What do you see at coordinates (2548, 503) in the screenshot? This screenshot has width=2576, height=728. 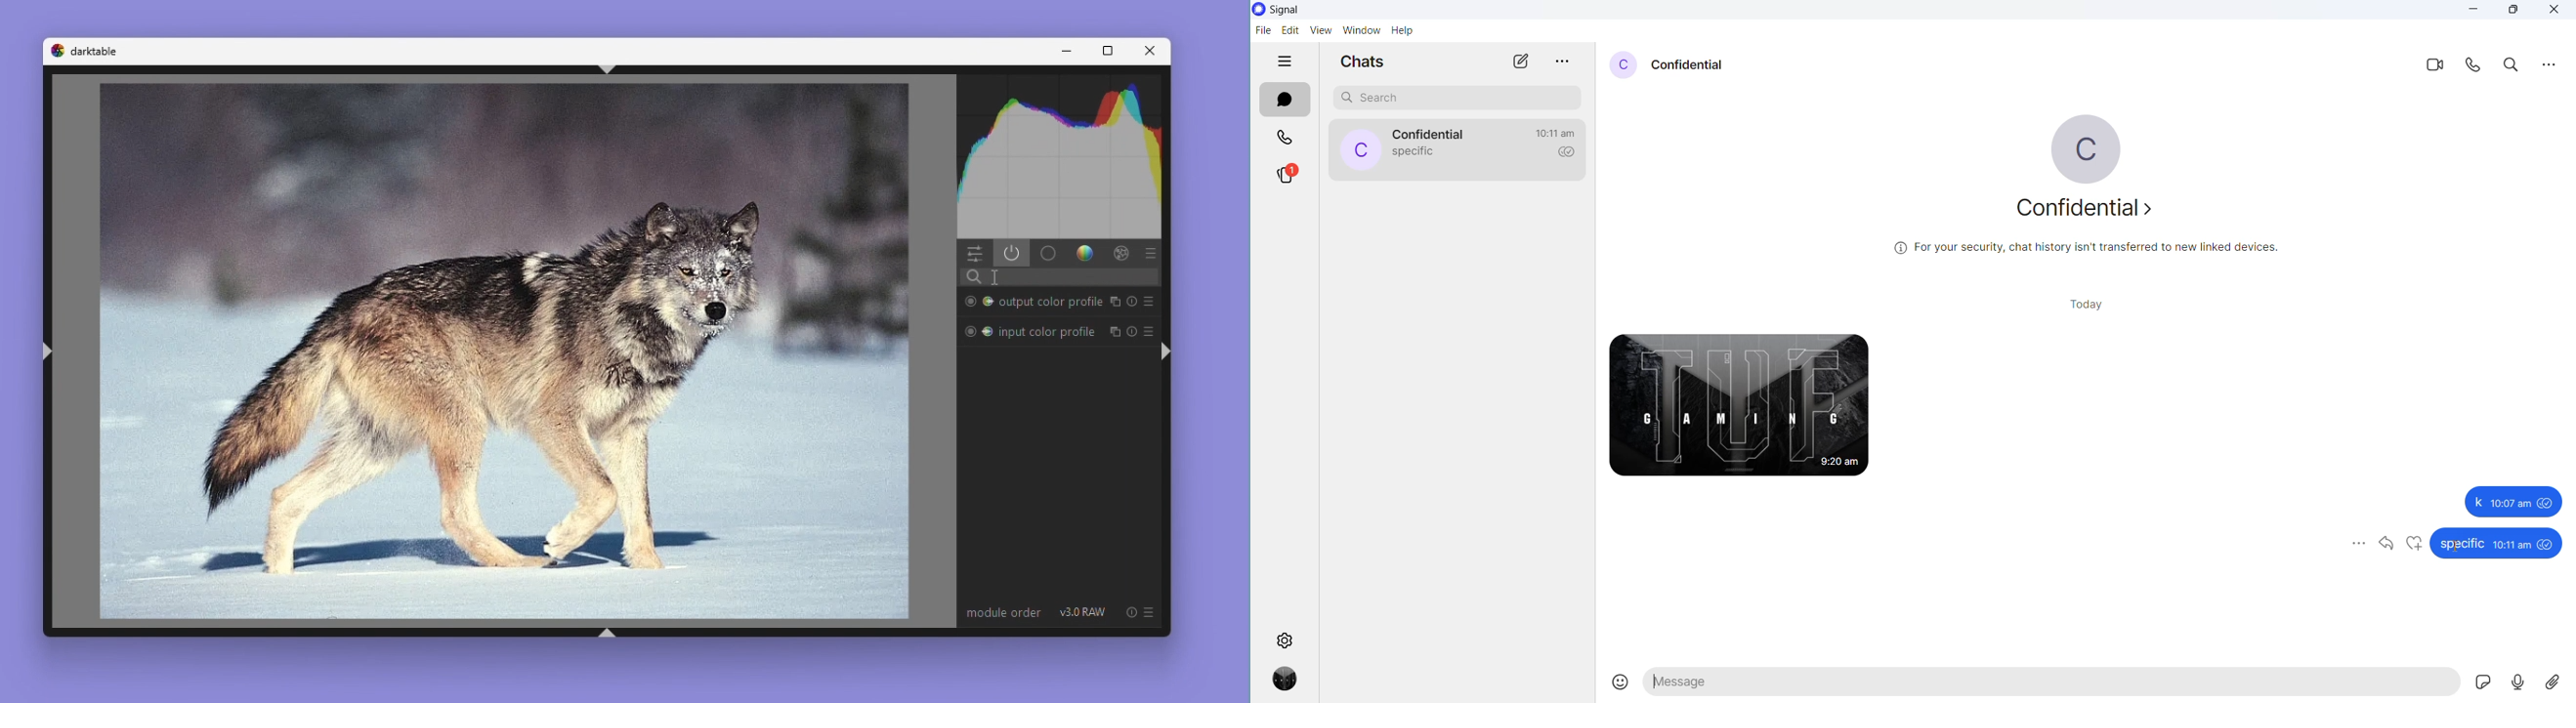 I see `seen` at bounding box center [2548, 503].